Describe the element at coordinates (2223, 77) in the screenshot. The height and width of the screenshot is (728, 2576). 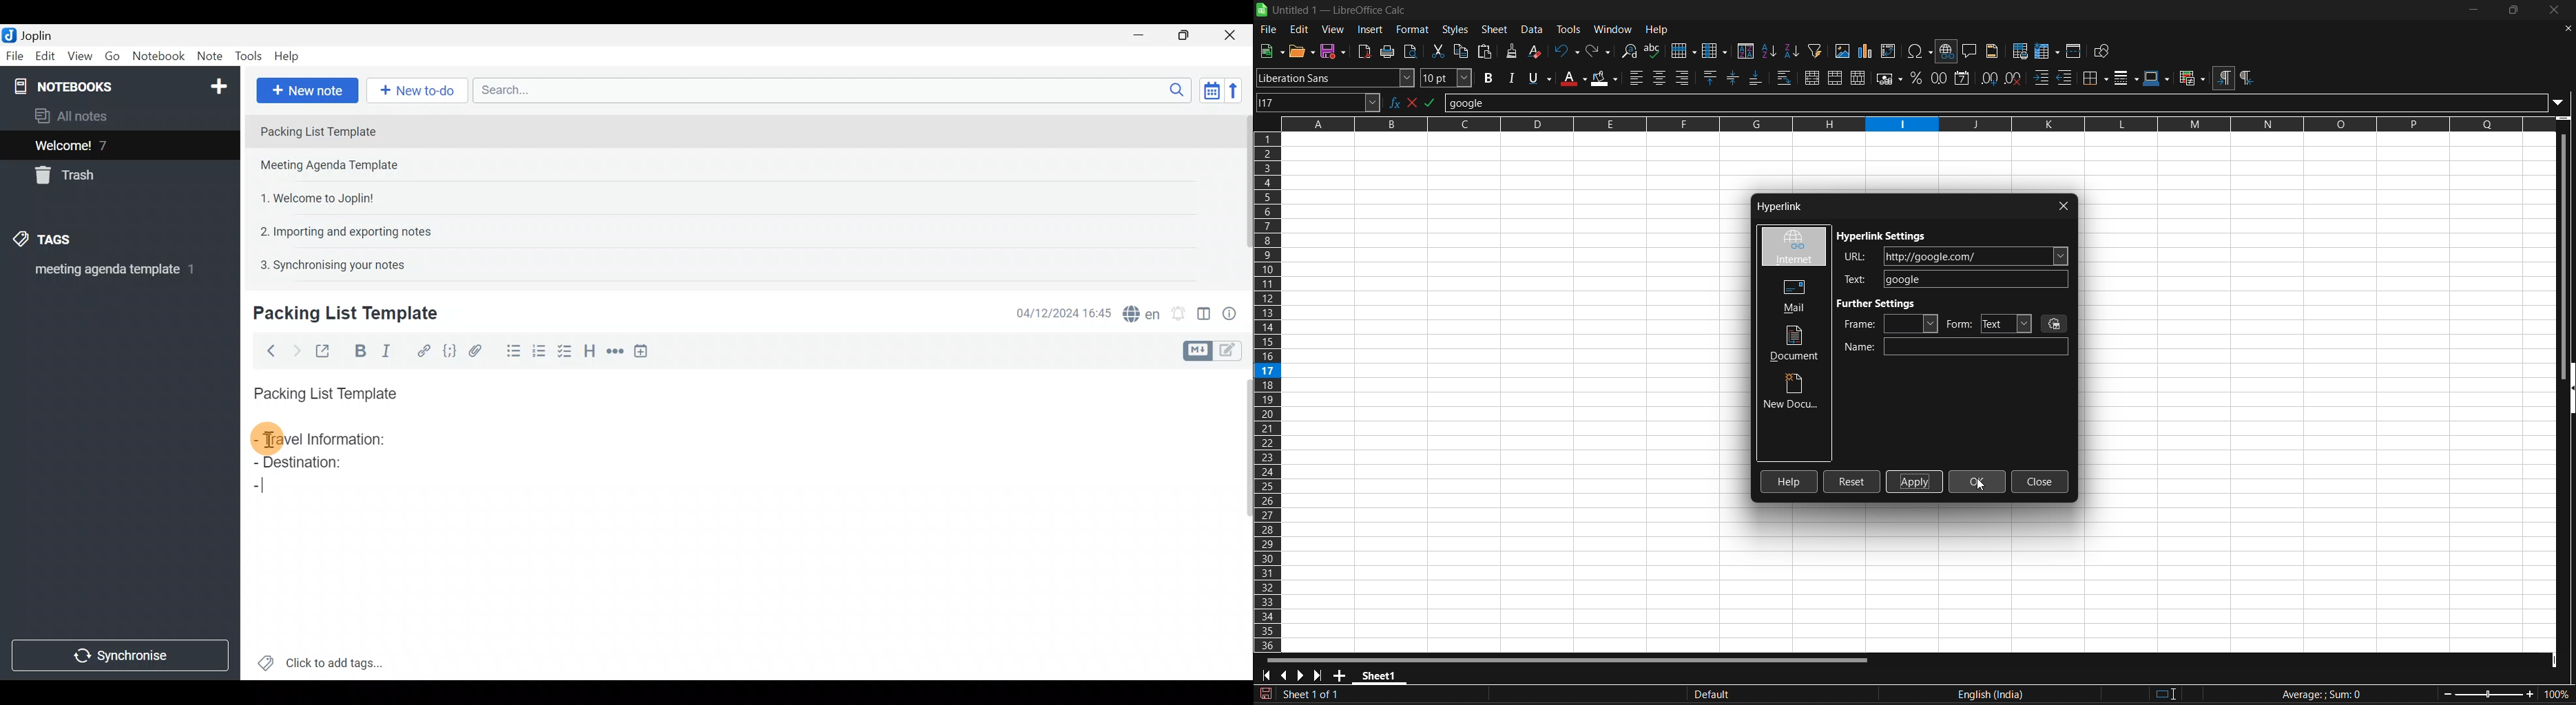
I see `left to right` at that location.